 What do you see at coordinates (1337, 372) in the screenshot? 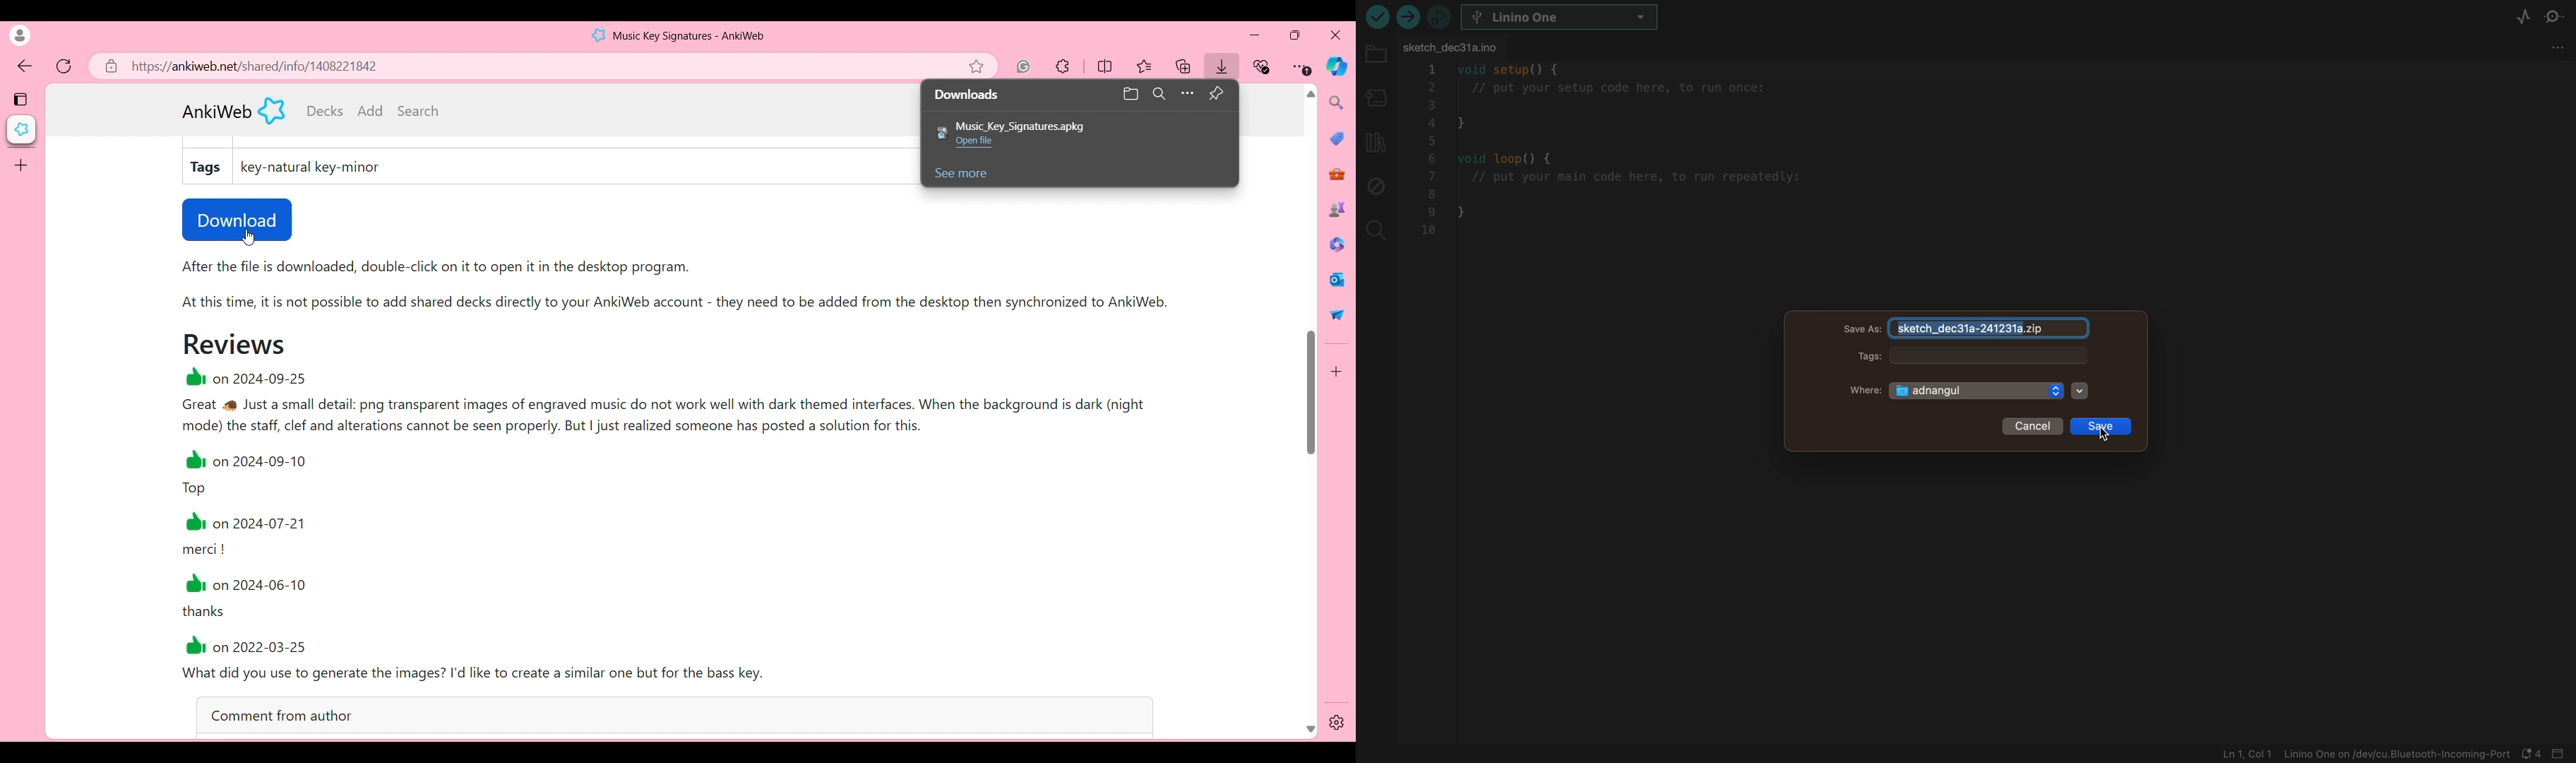
I see `Customize browser` at bounding box center [1337, 372].